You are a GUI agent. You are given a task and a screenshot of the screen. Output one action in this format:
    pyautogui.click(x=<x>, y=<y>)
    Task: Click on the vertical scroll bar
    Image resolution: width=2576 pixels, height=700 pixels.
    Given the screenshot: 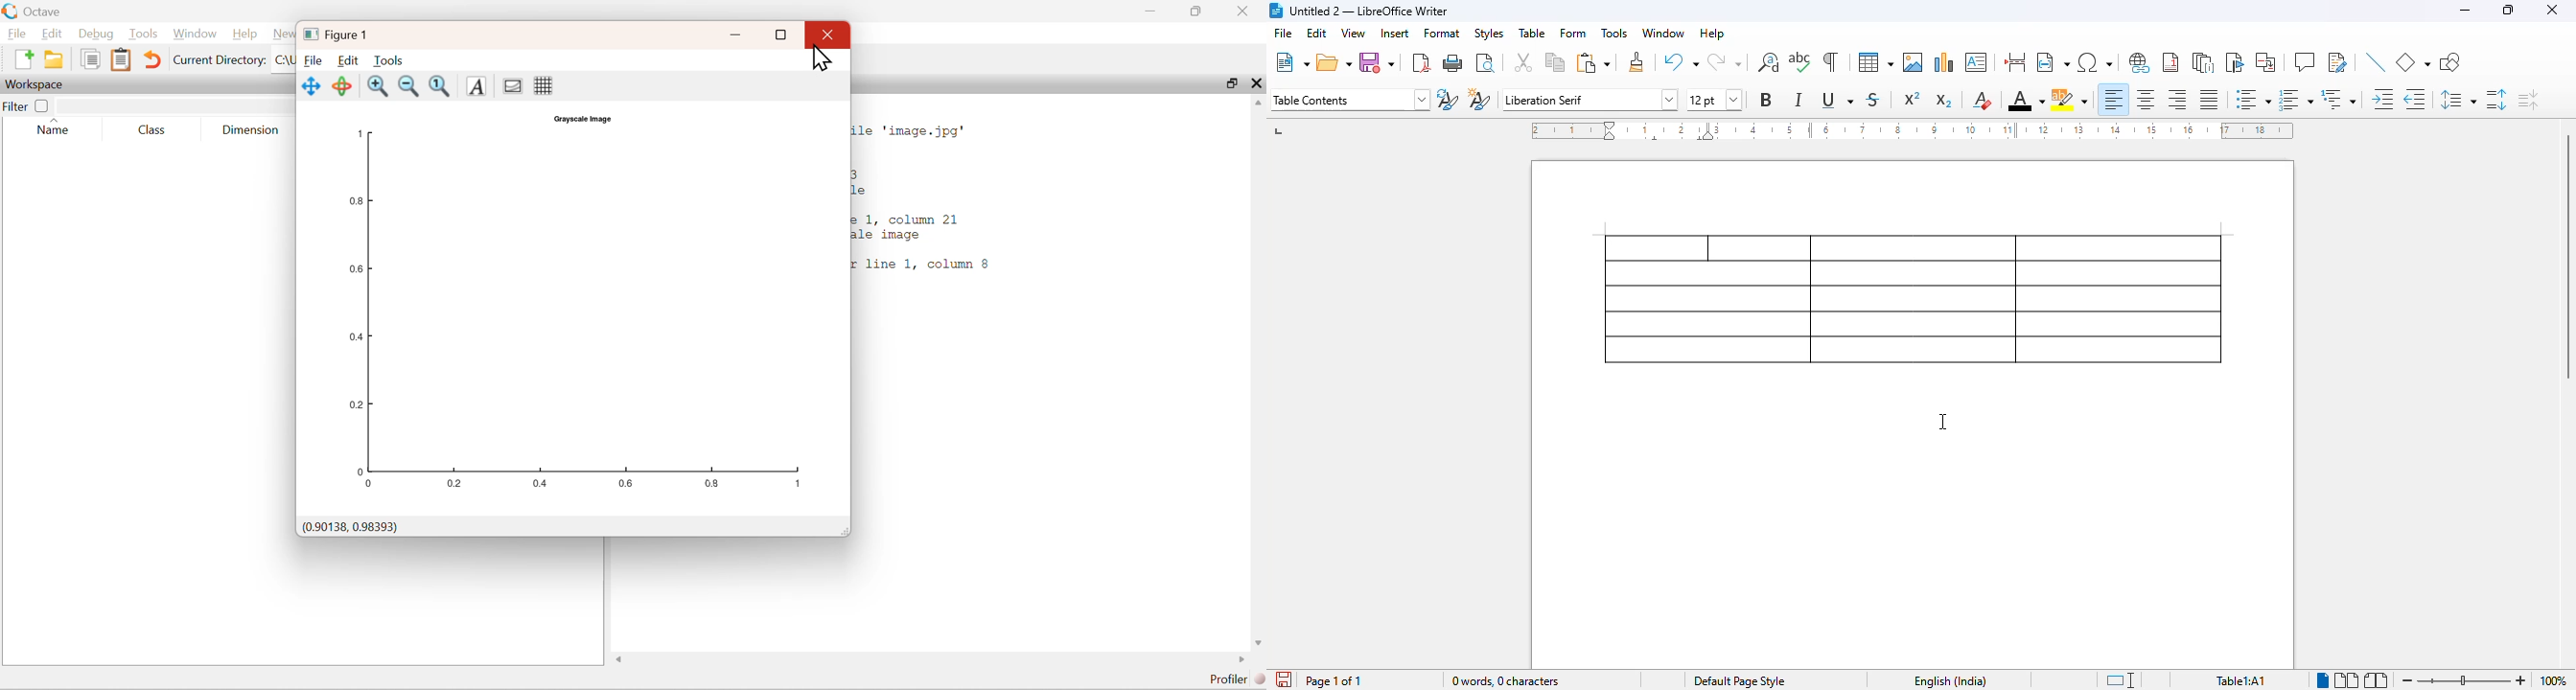 What is the action you would take?
    pyautogui.click(x=2564, y=256)
    